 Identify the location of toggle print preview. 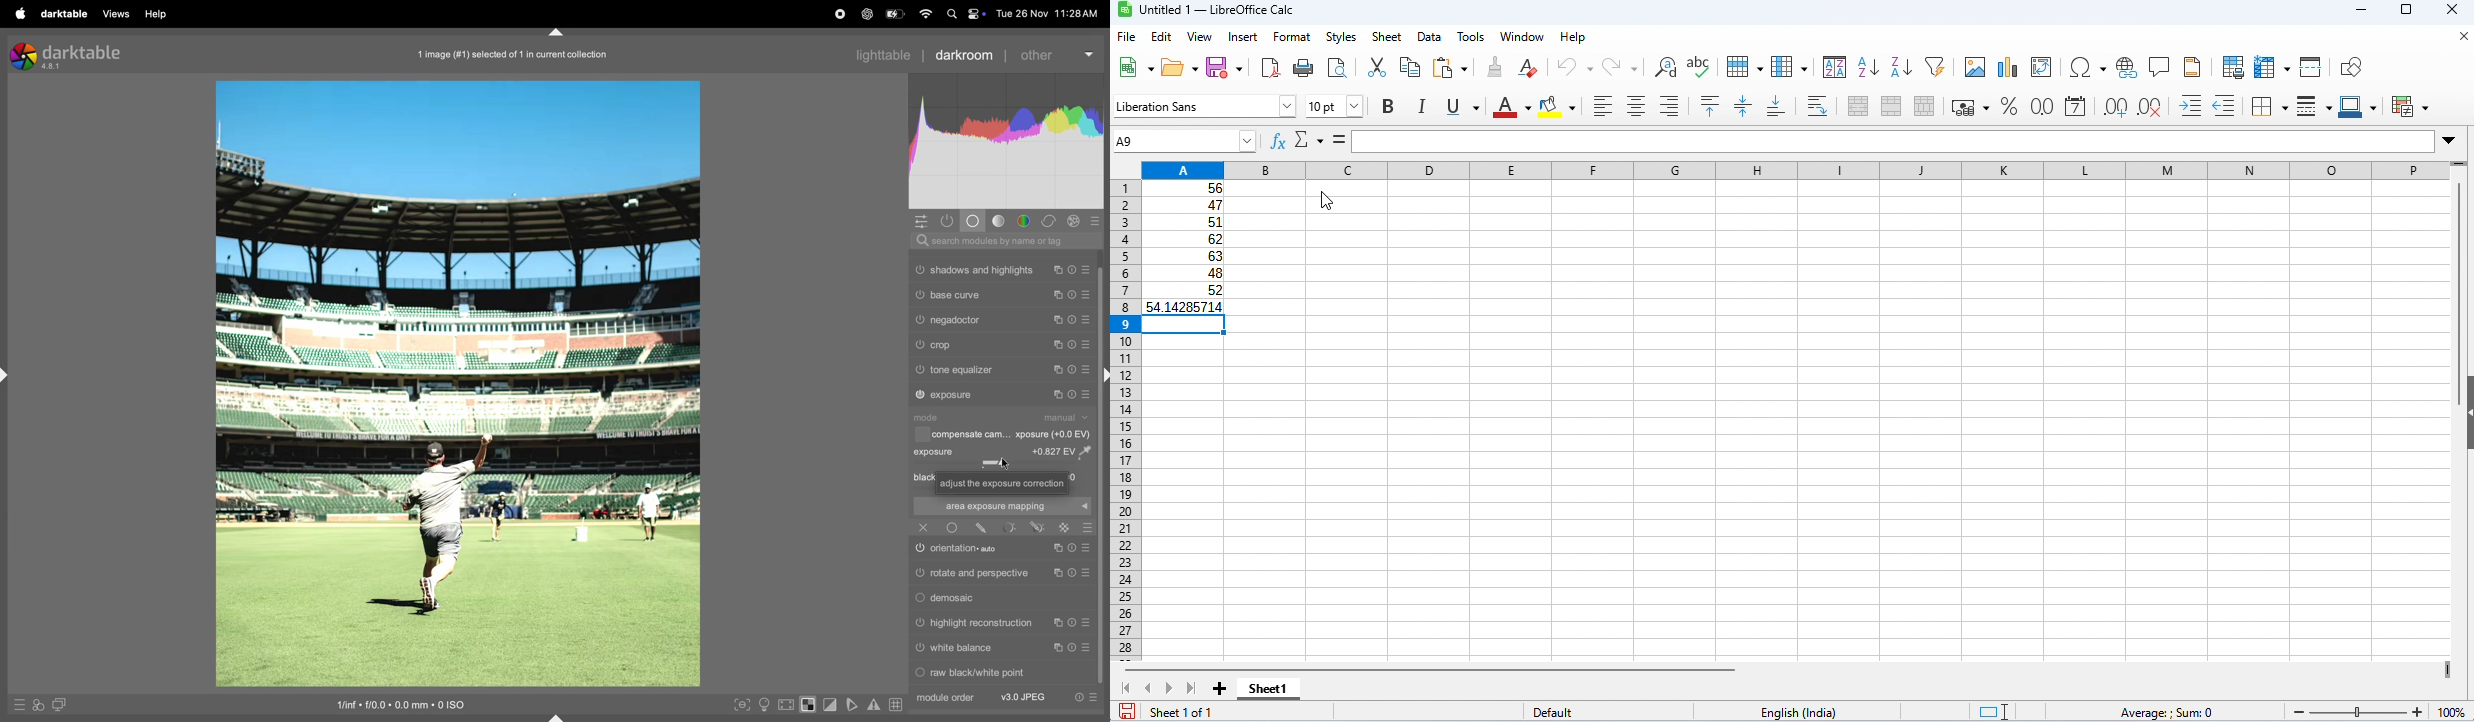
(1338, 67).